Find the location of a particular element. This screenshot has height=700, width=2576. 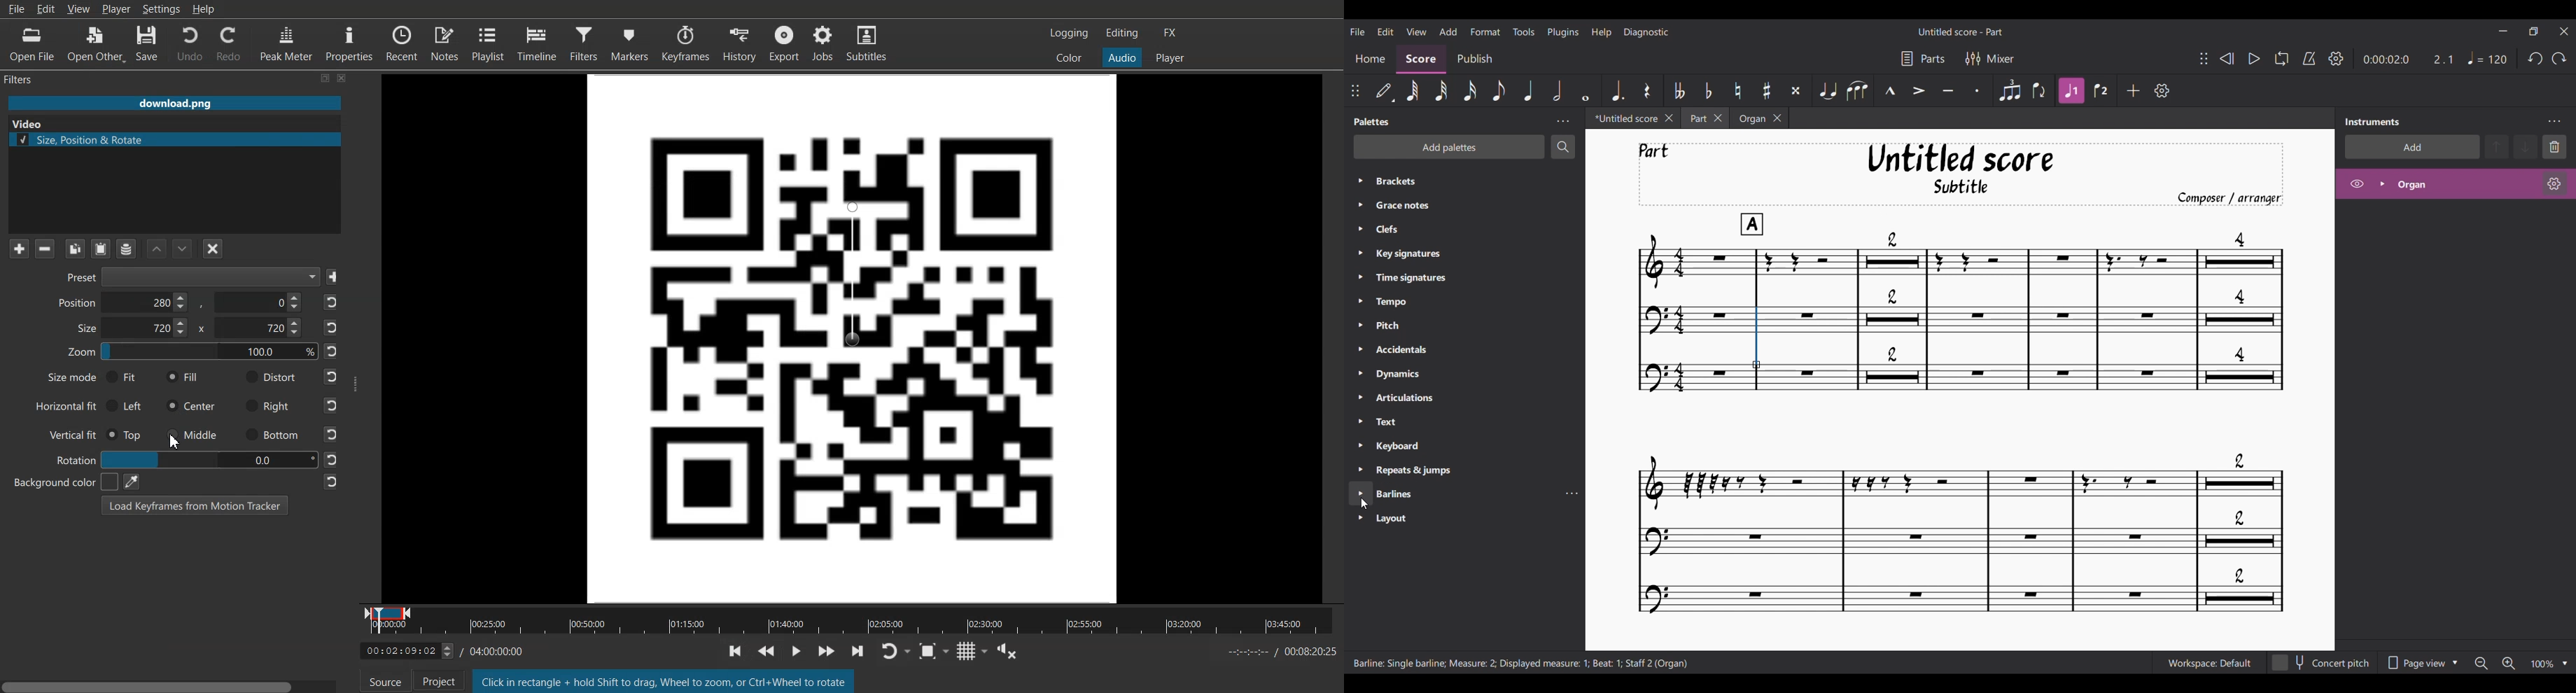

Voice 2 is located at coordinates (2100, 90).